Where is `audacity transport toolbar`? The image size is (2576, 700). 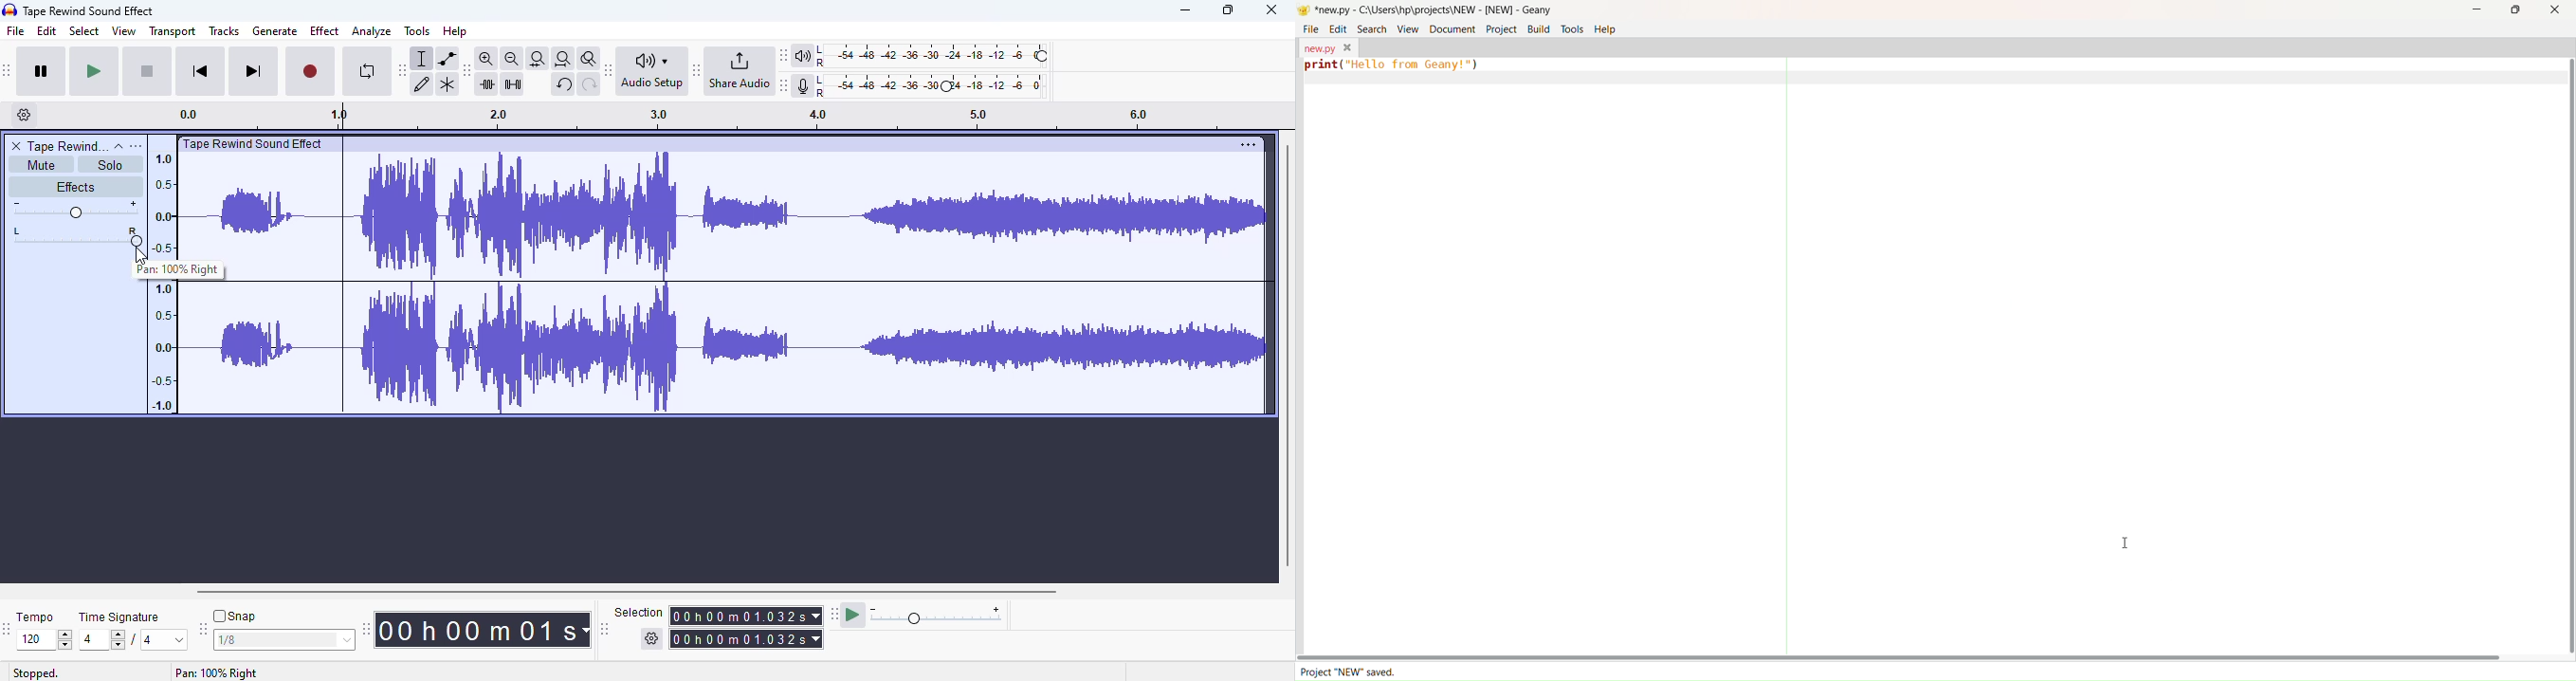 audacity transport toolbar is located at coordinates (7, 69).